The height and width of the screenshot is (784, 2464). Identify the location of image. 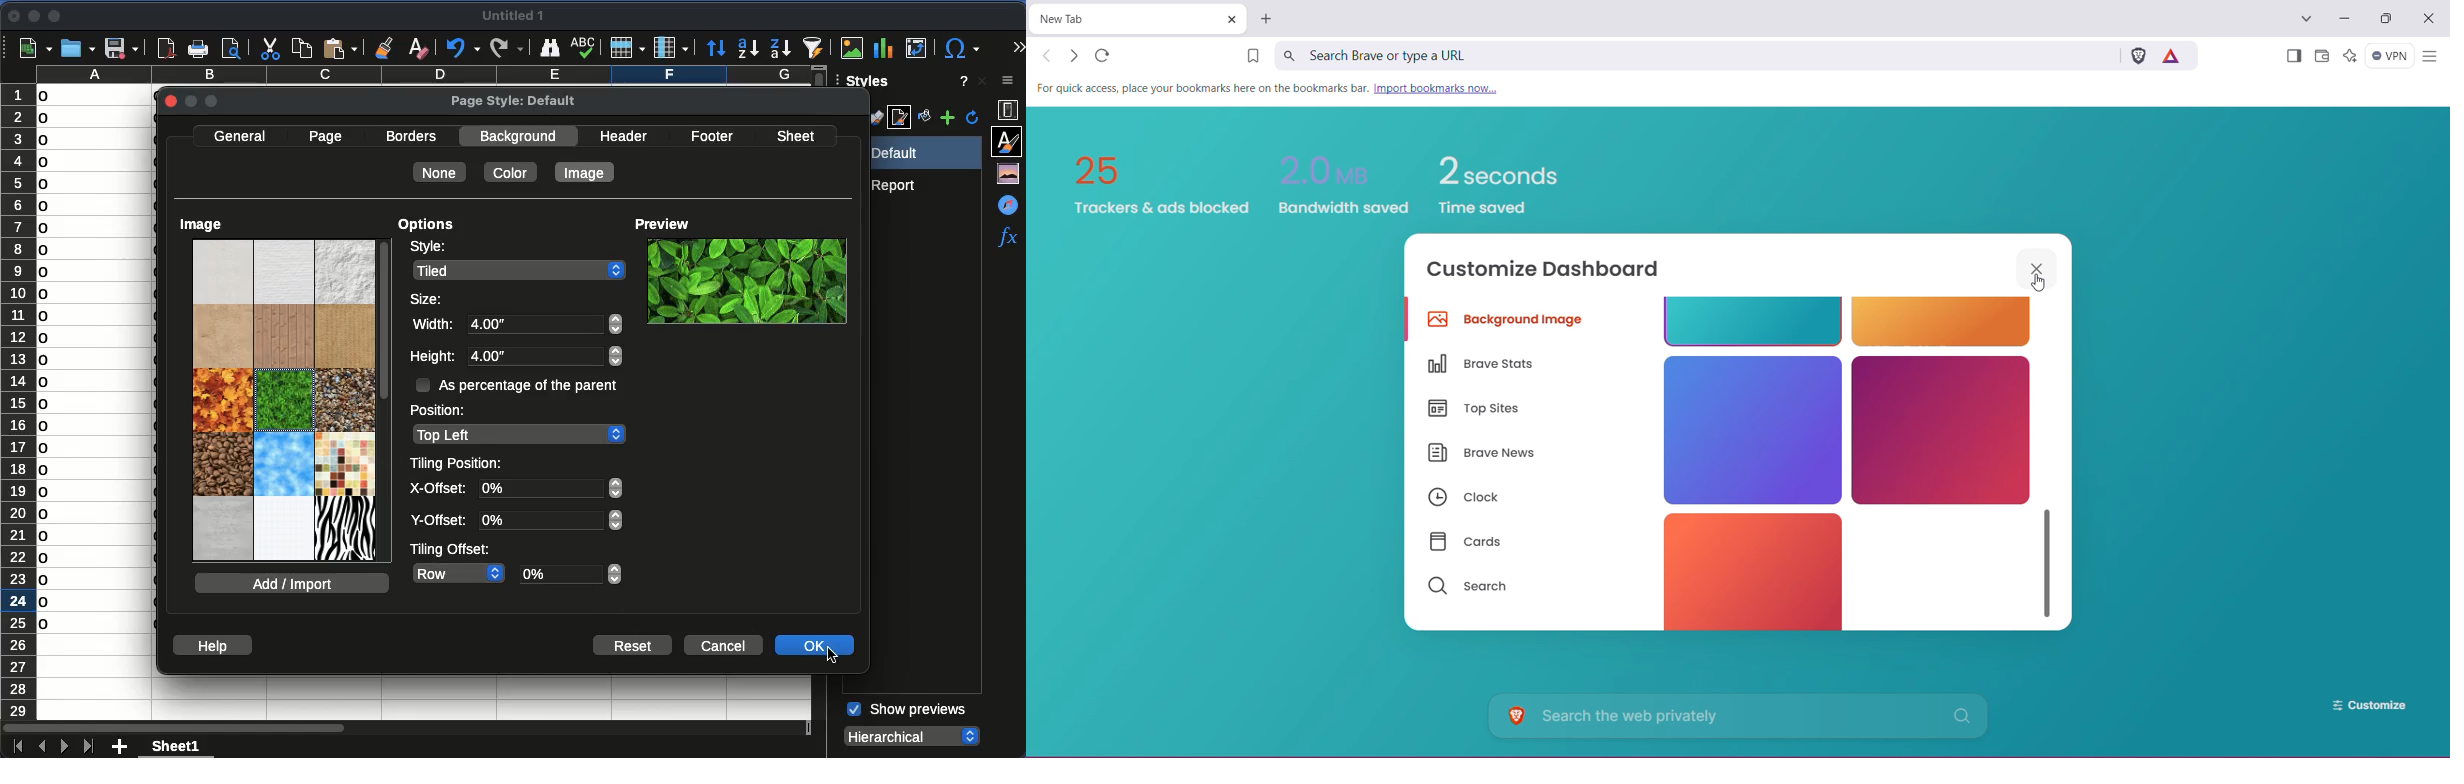
(852, 47).